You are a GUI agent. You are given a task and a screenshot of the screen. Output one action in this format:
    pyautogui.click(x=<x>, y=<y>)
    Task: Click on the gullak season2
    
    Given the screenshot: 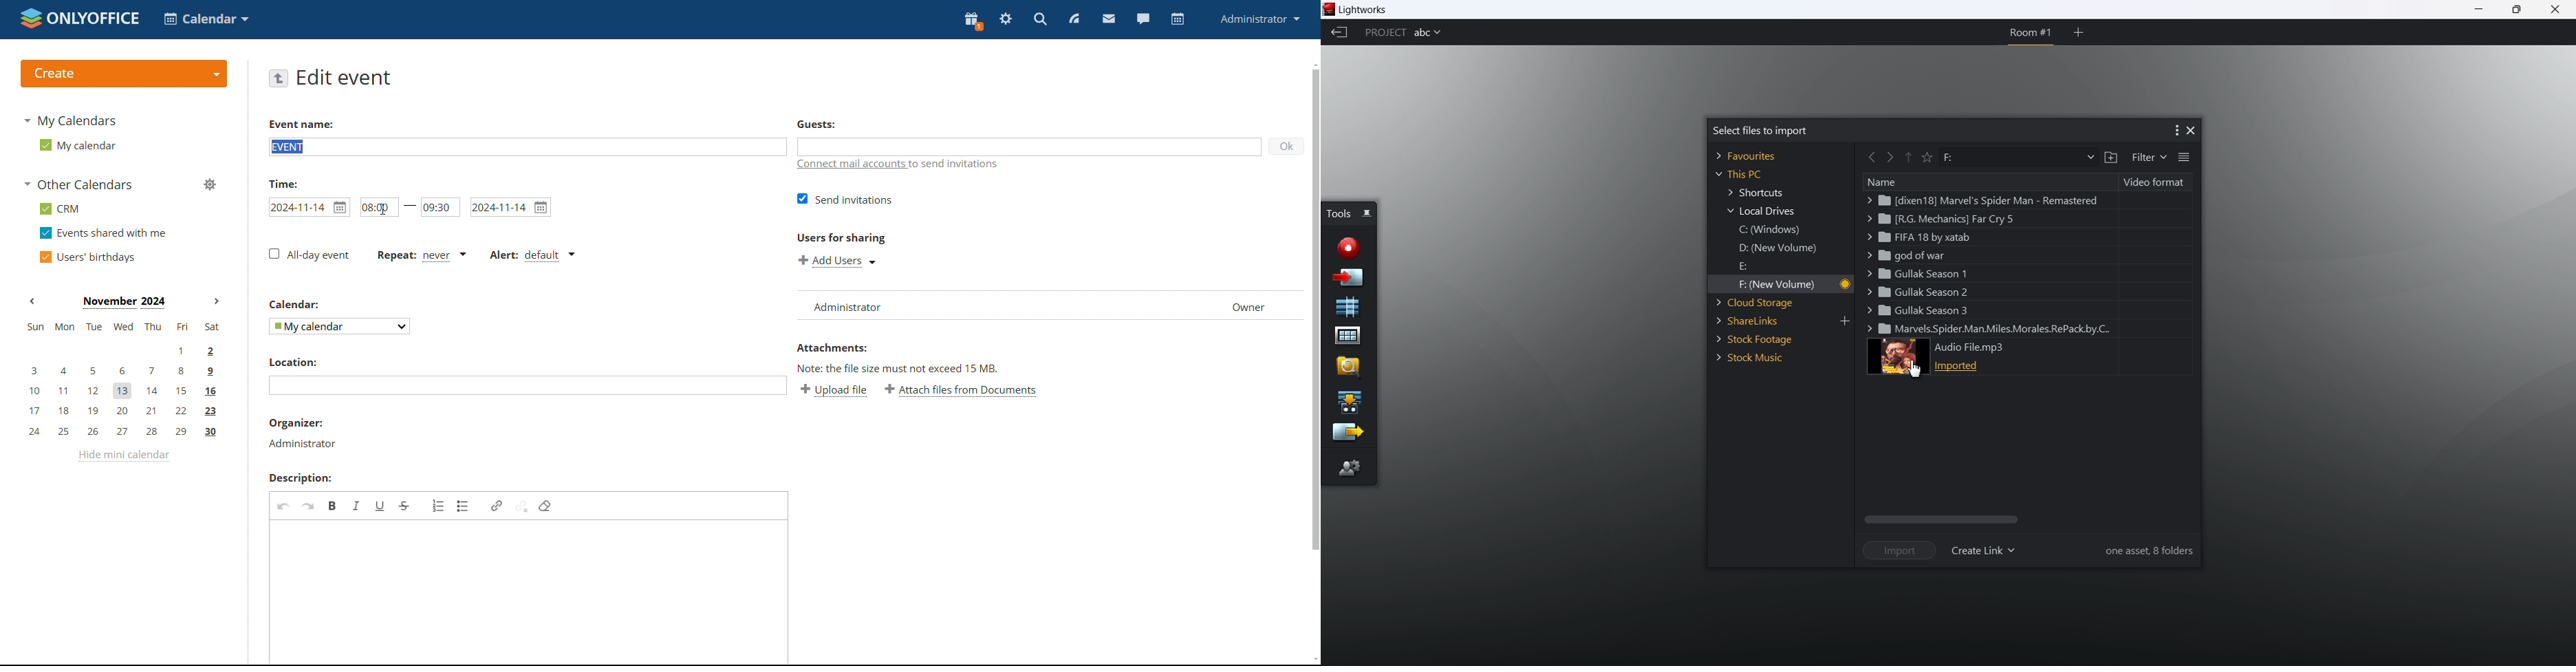 What is the action you would take?
    pyautogui.click(x=1918, y=292)
    